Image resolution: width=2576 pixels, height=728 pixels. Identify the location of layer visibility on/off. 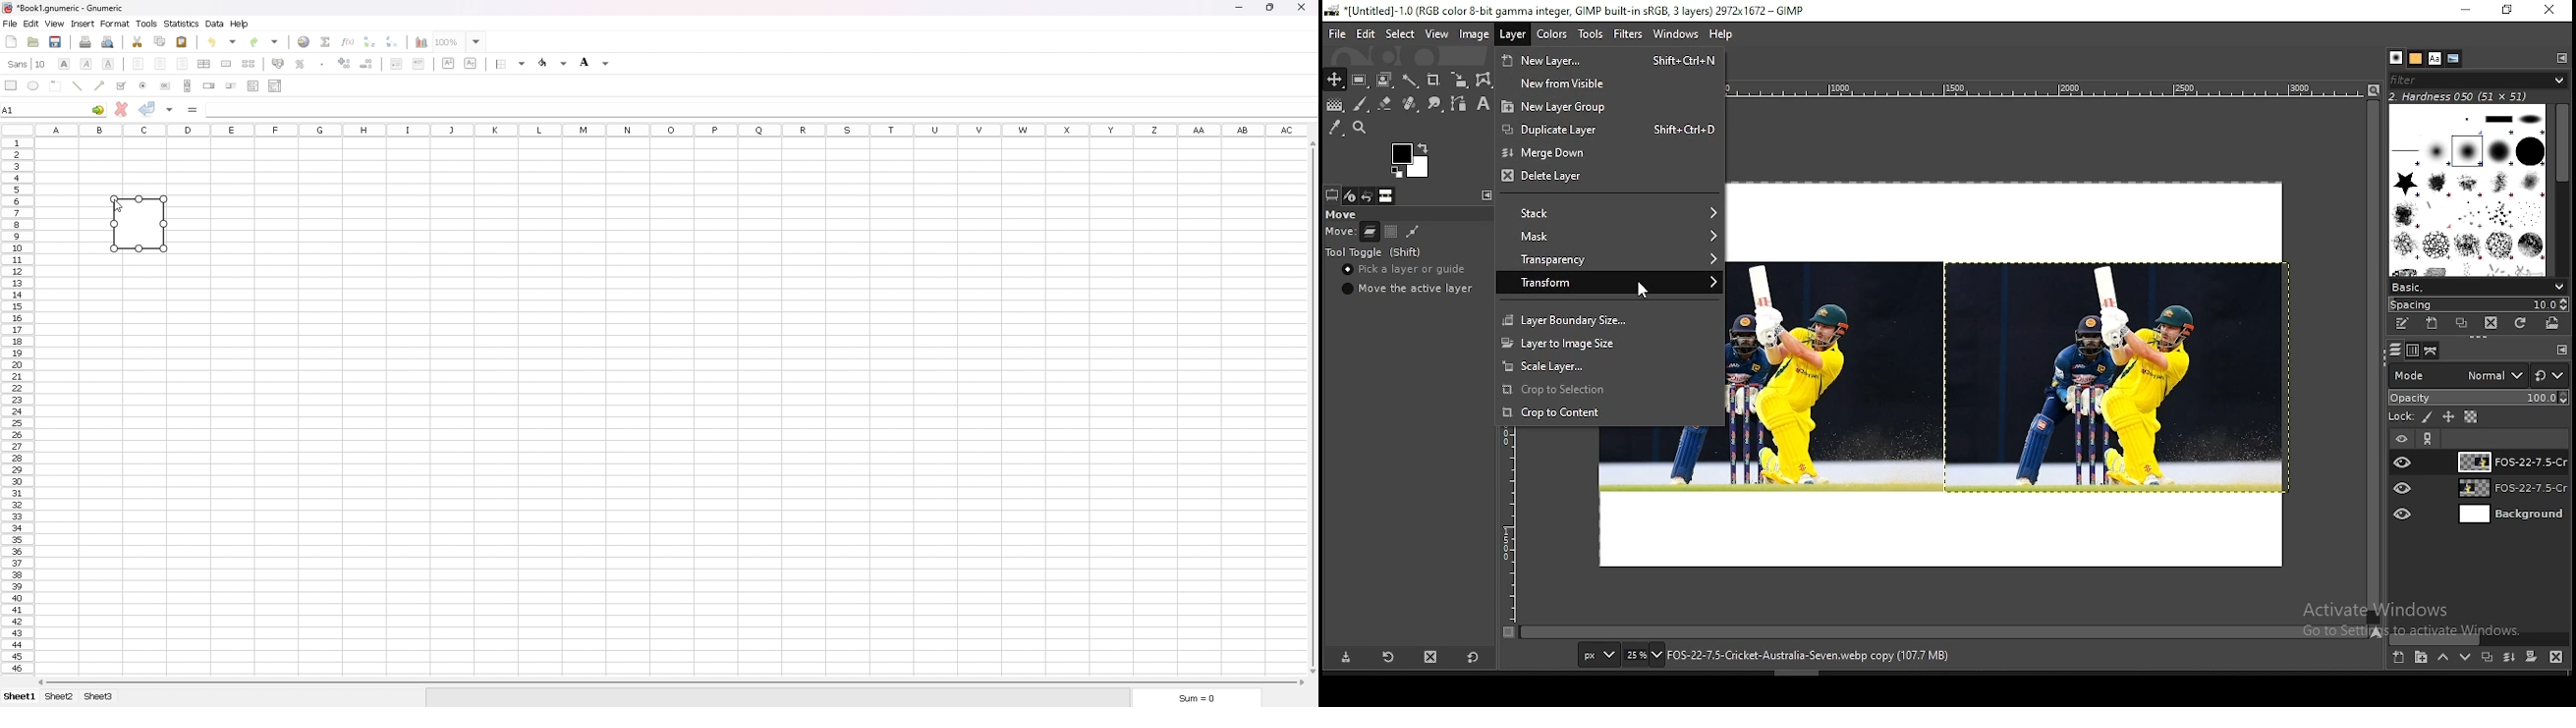
(2403, 462).